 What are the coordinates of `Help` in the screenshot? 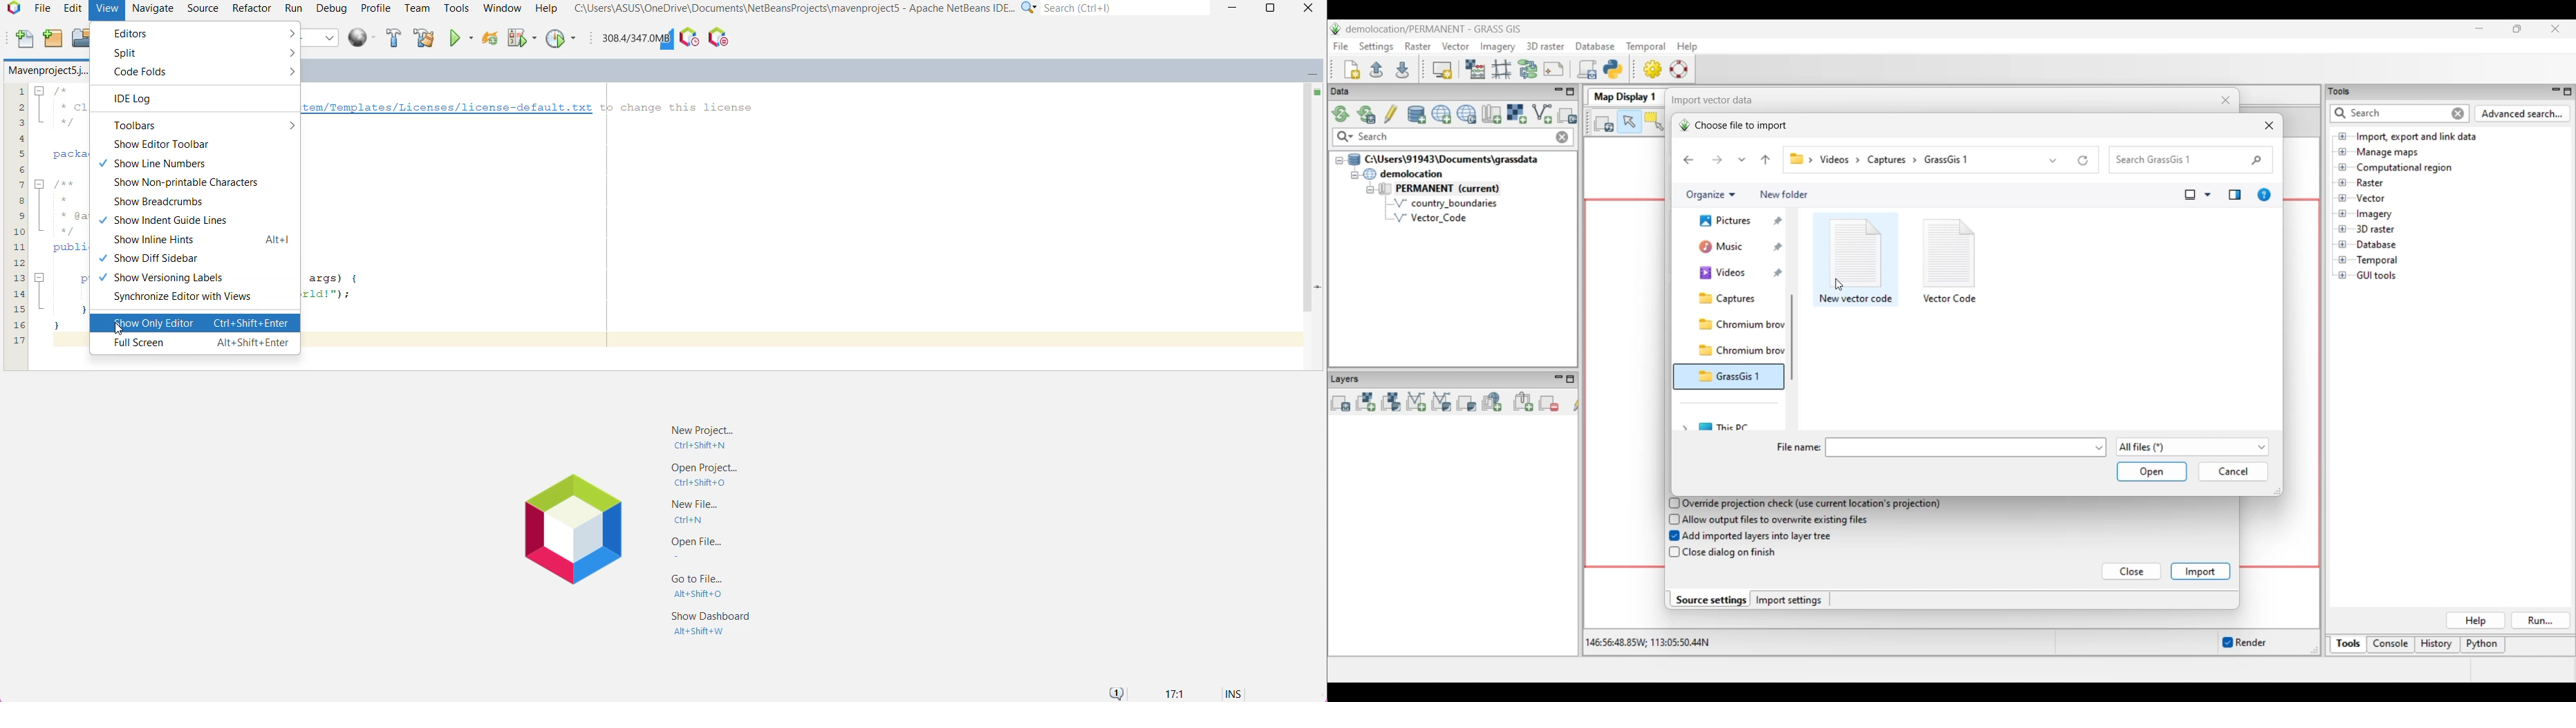 It's located at (545, 8).